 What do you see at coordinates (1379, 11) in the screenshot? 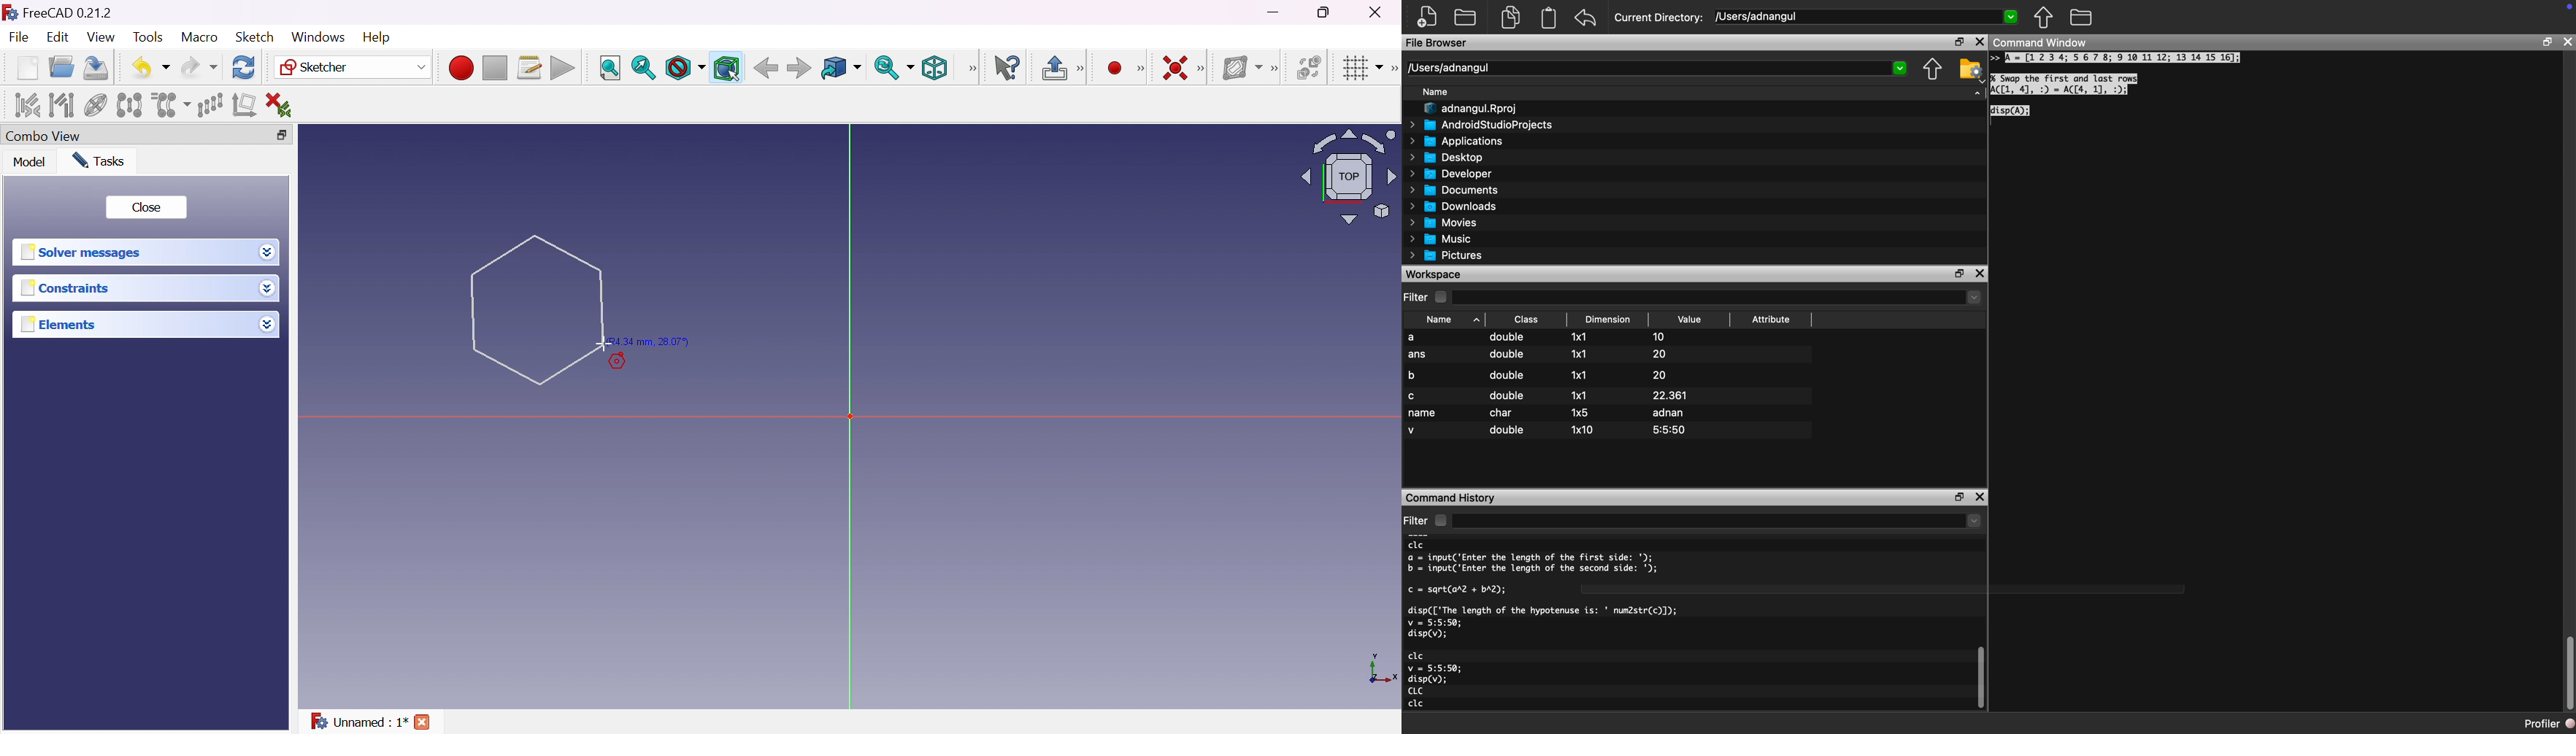
I see `Close` at bounding box center [1379, 11].